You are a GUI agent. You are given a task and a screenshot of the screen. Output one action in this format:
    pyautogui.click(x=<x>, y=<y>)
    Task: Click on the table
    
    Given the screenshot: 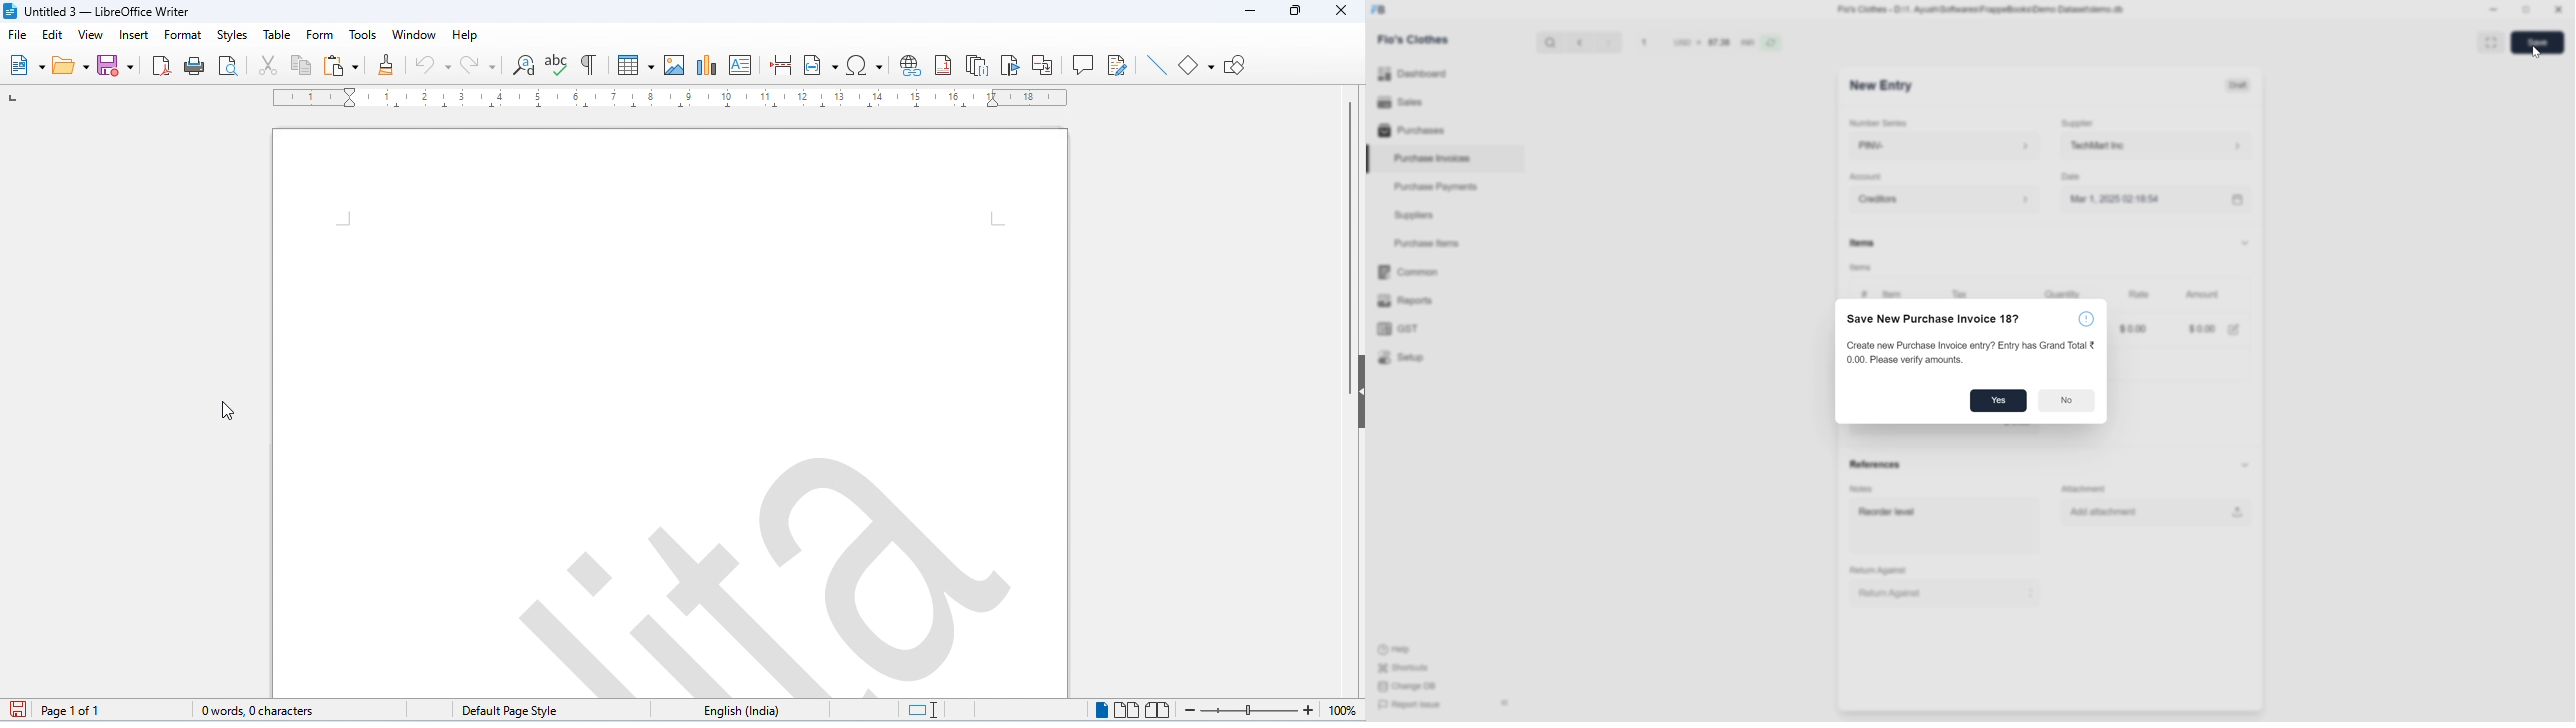 What is the action you would take?
    pyautogui.click(x=279, y=35)
    